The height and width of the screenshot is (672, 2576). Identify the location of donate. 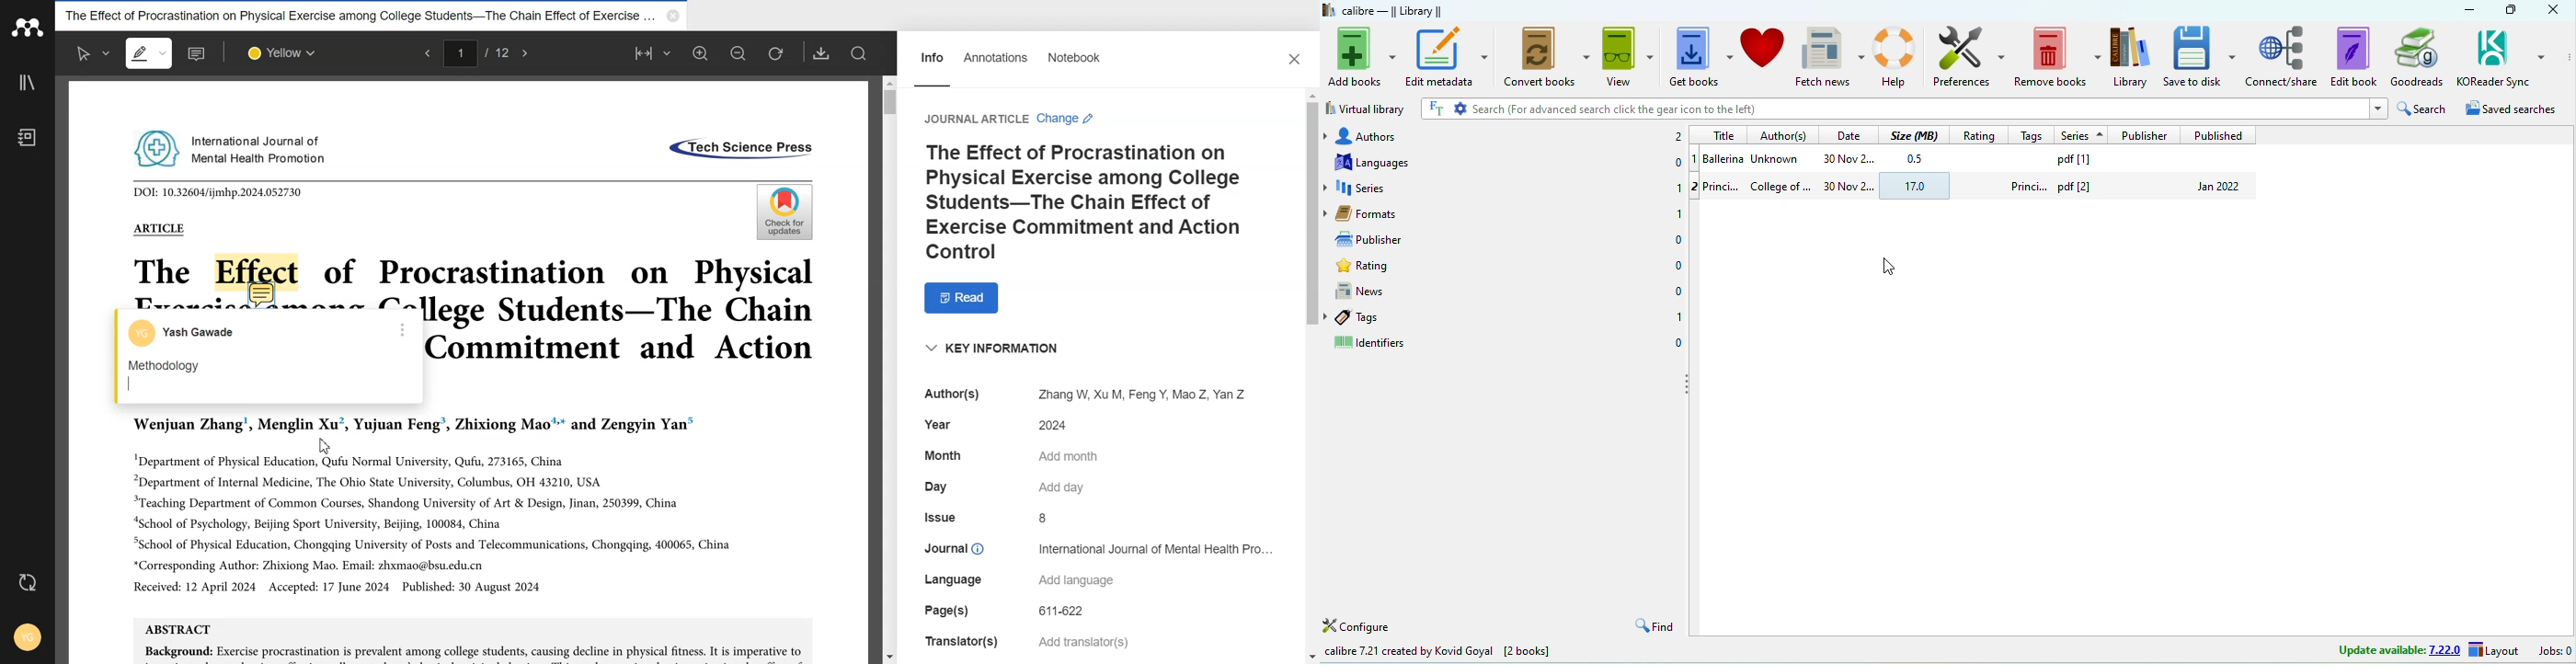
(1764, 56).